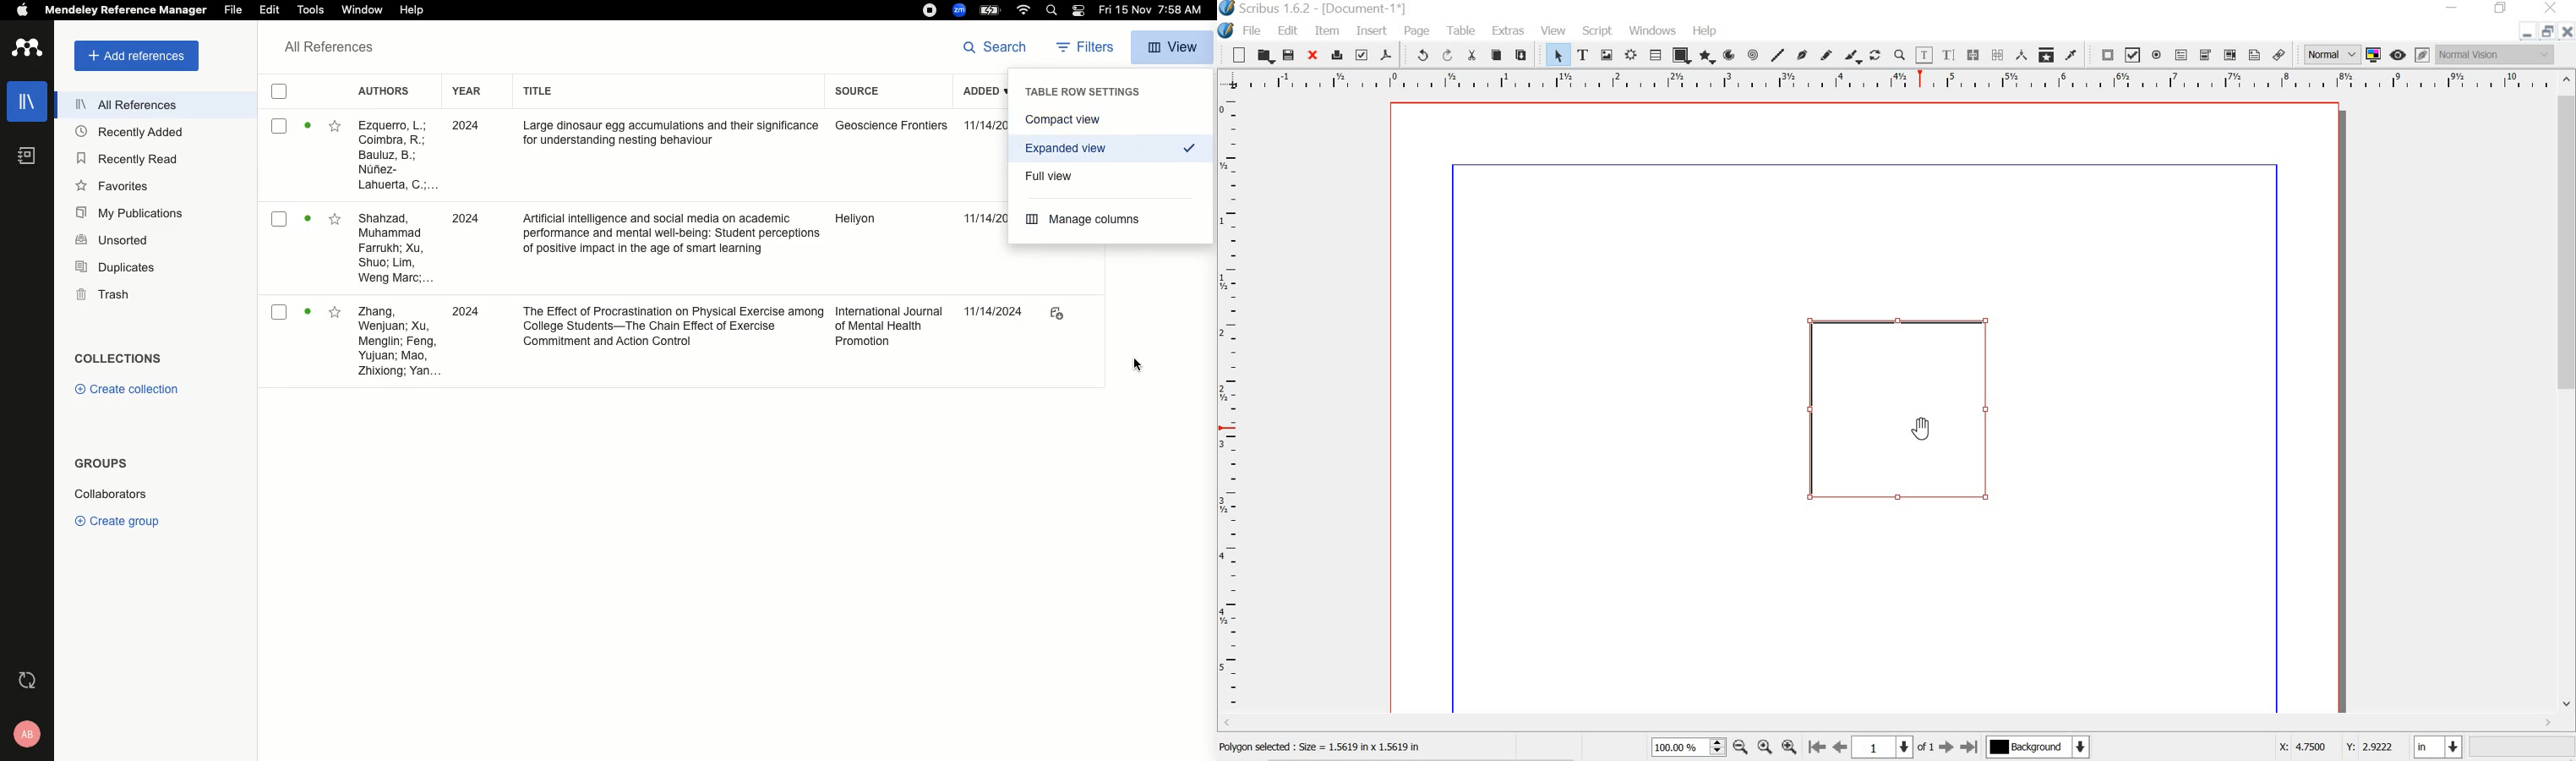 Image resolution: width=2576 pixels, height=784 pixels. I want to click on edit text with story editor, so click(1951, 55).